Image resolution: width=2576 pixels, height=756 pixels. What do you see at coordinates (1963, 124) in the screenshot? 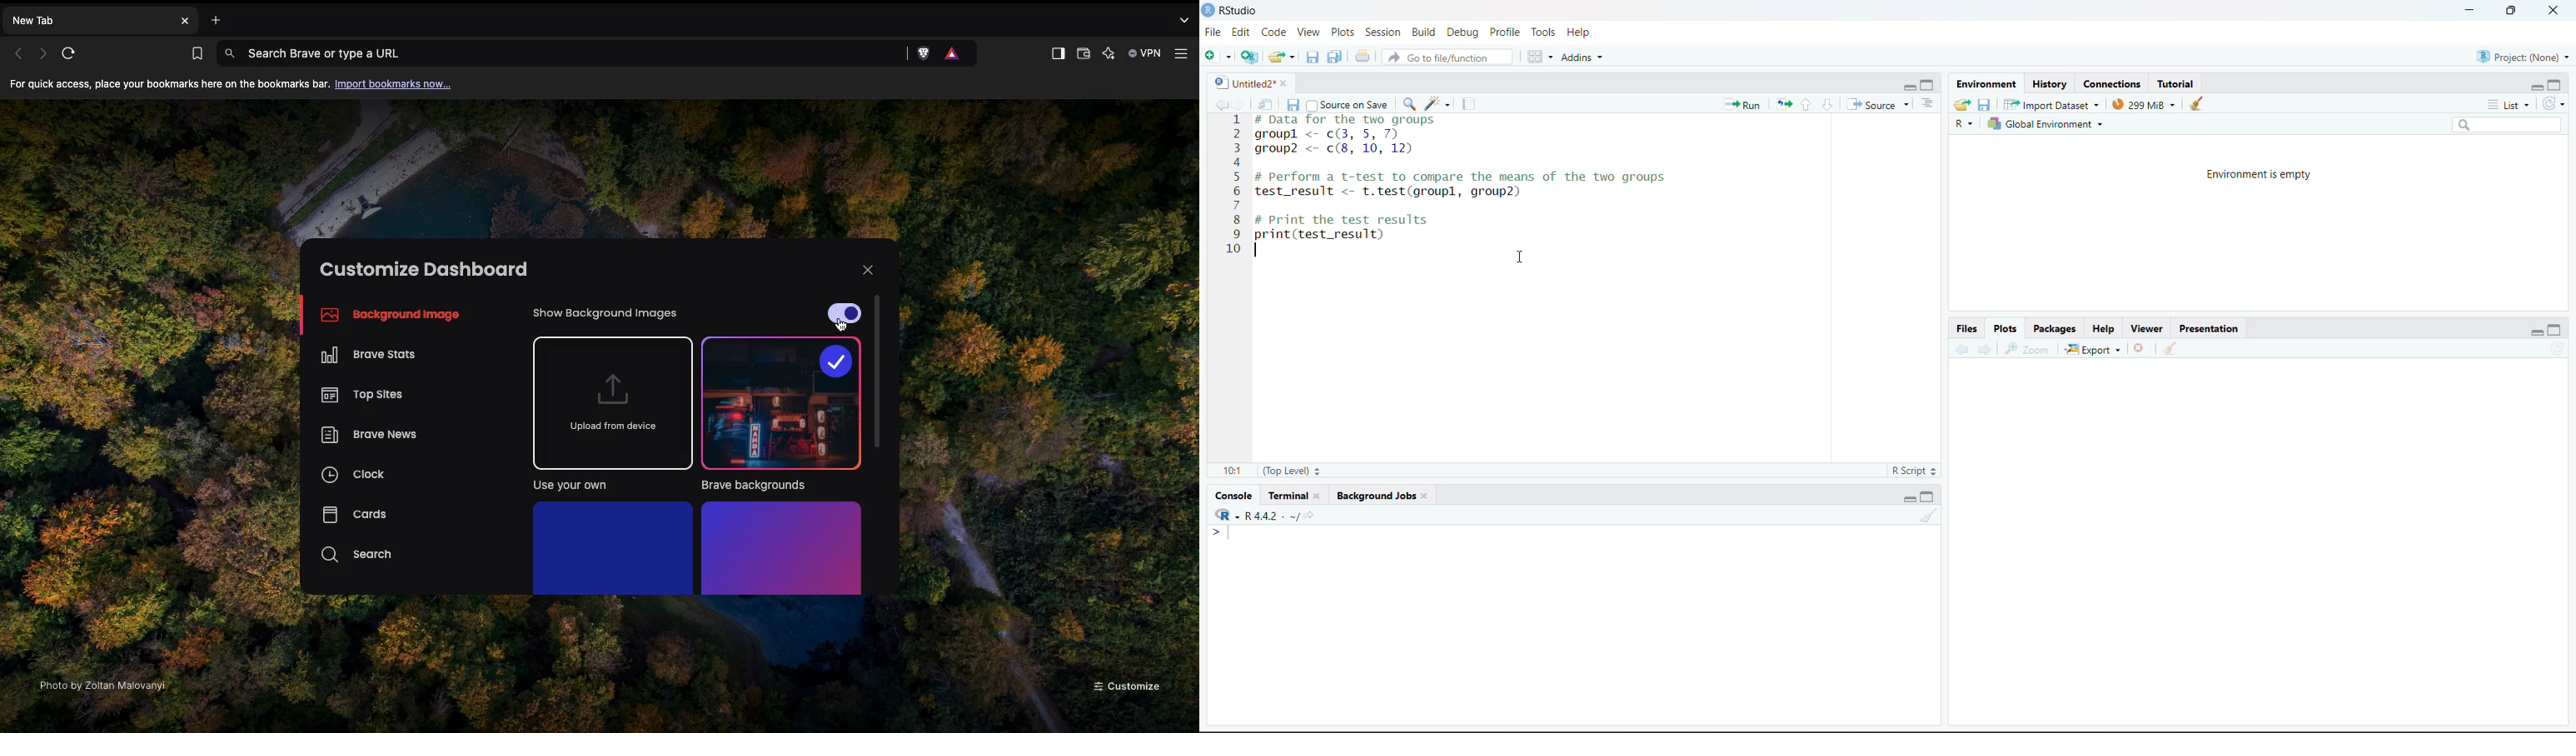
I see `R` at bounding box center [1963, 124].